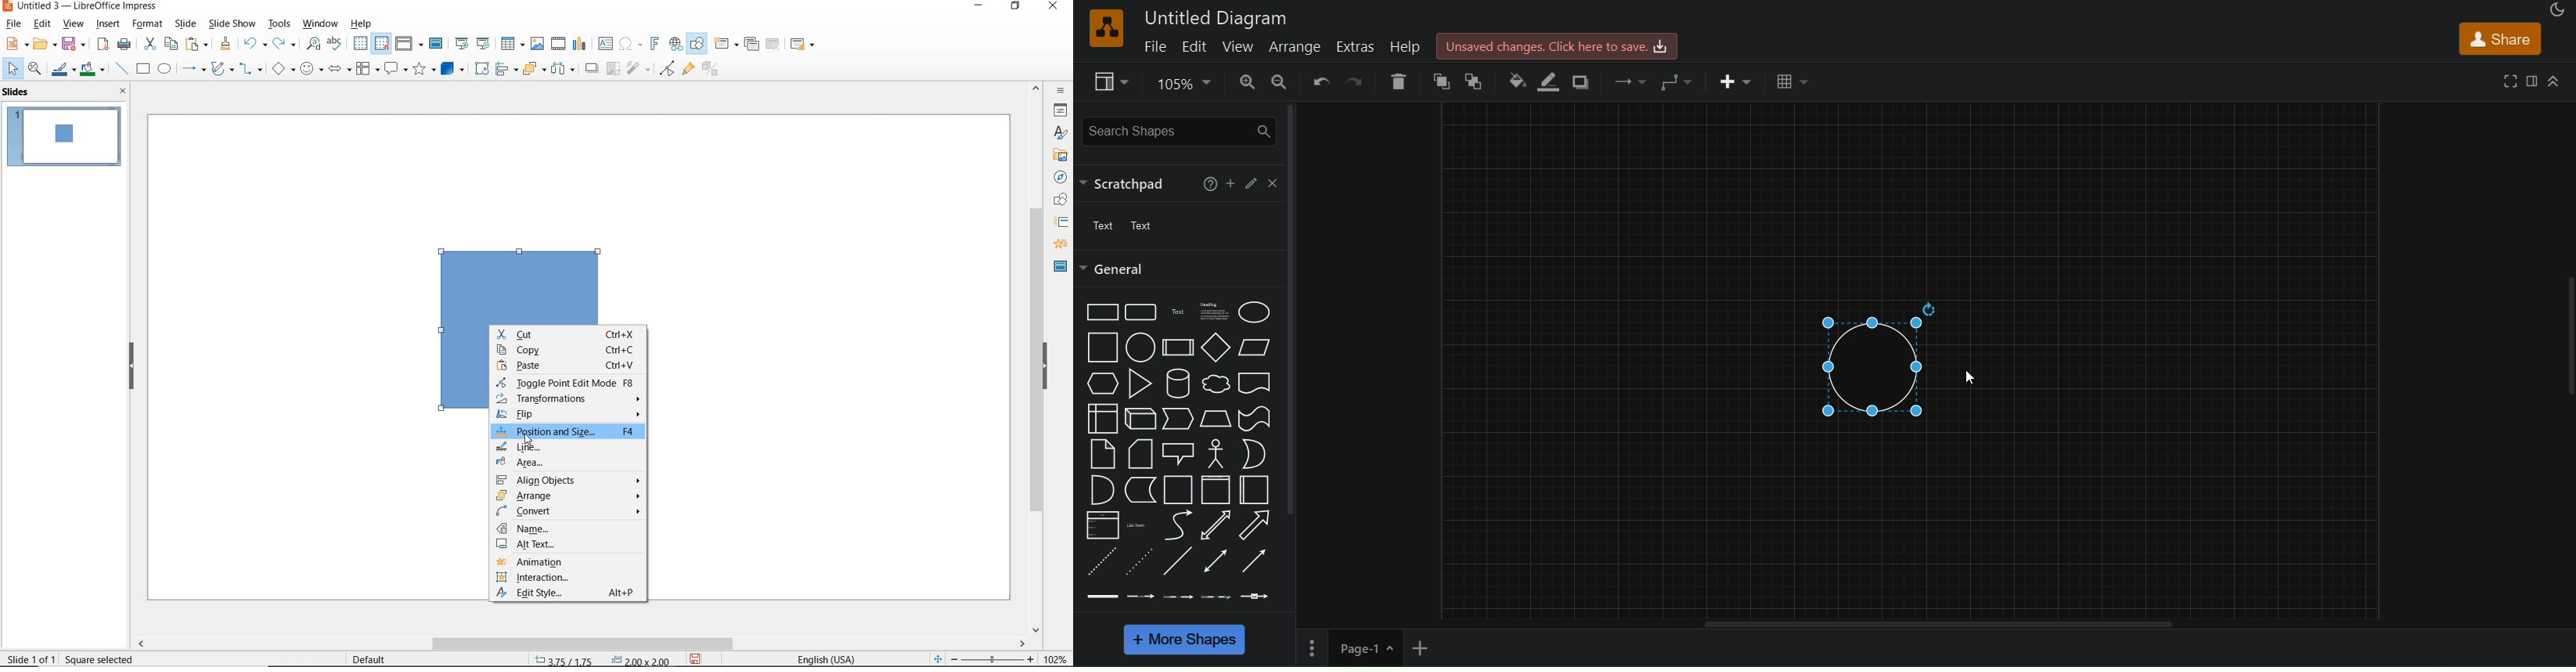  What do you see at coordinates (1100, 418) in the screenshot?
I see `internal storage` at bounding box center [1100, 418].